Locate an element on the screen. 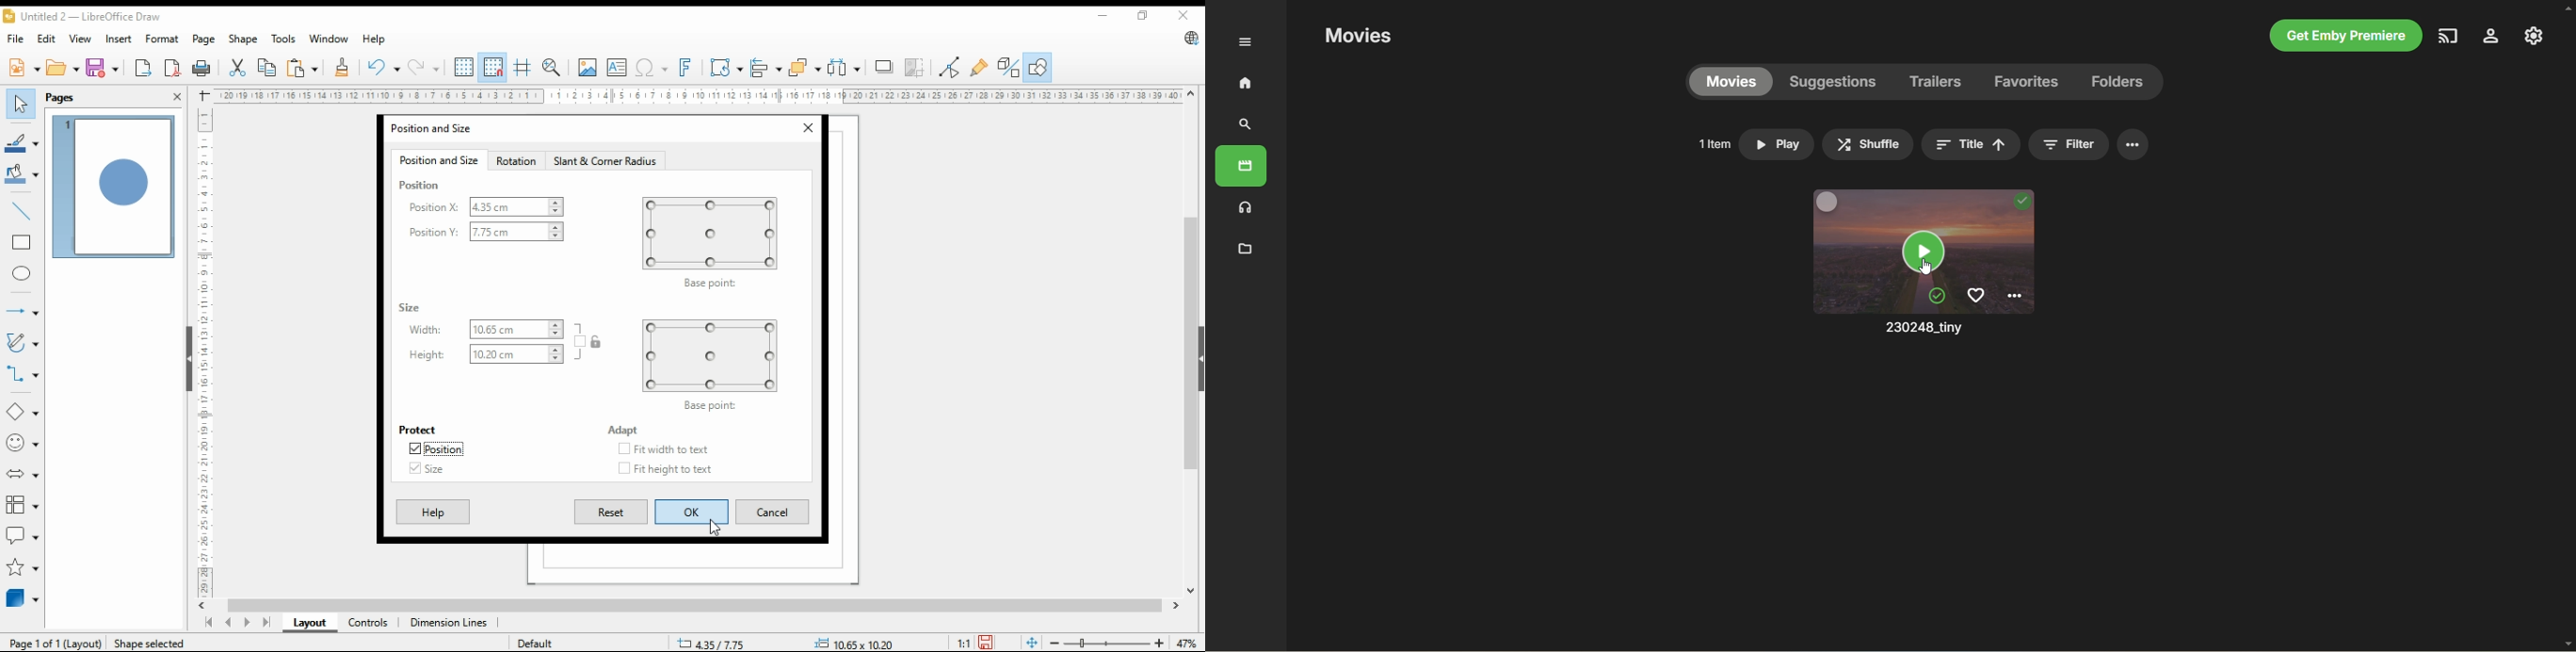 The width and height of the screenshot is (2576, 672). zoom factor is located at coordinates (1184, 641).